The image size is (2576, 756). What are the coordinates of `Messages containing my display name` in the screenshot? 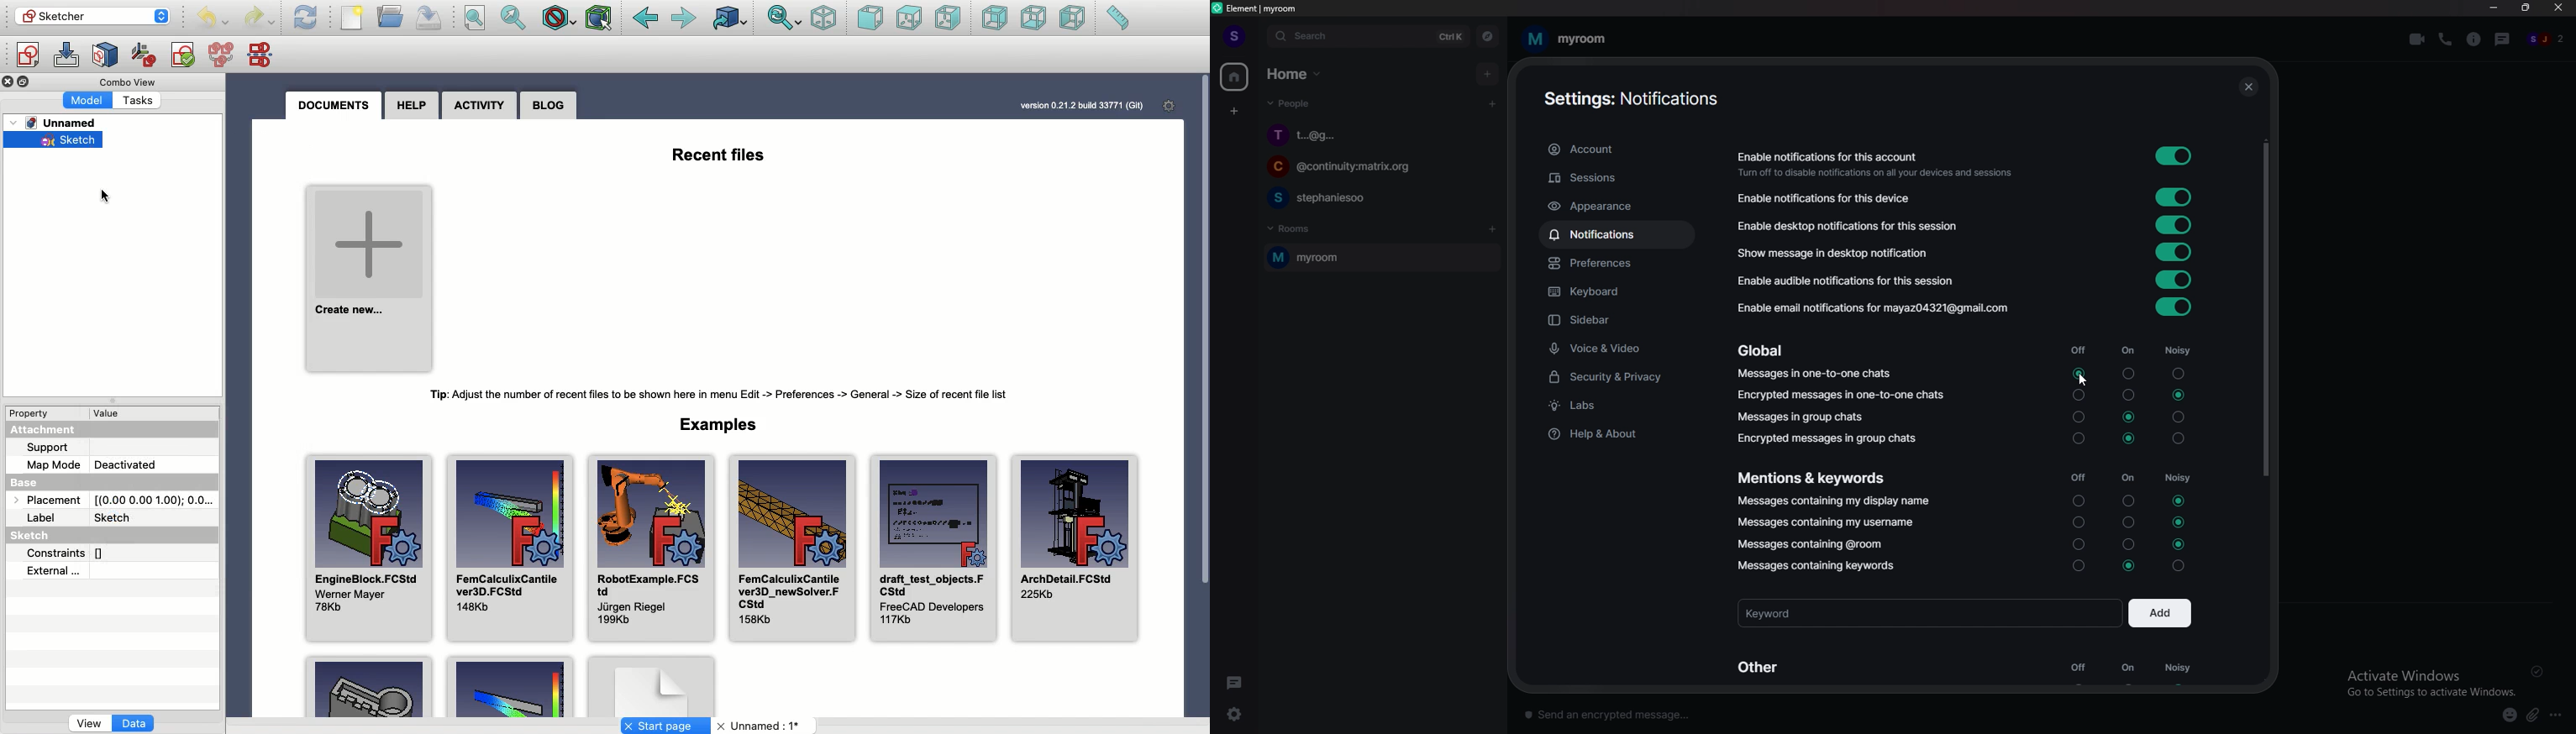 It's located at (1835, 502).